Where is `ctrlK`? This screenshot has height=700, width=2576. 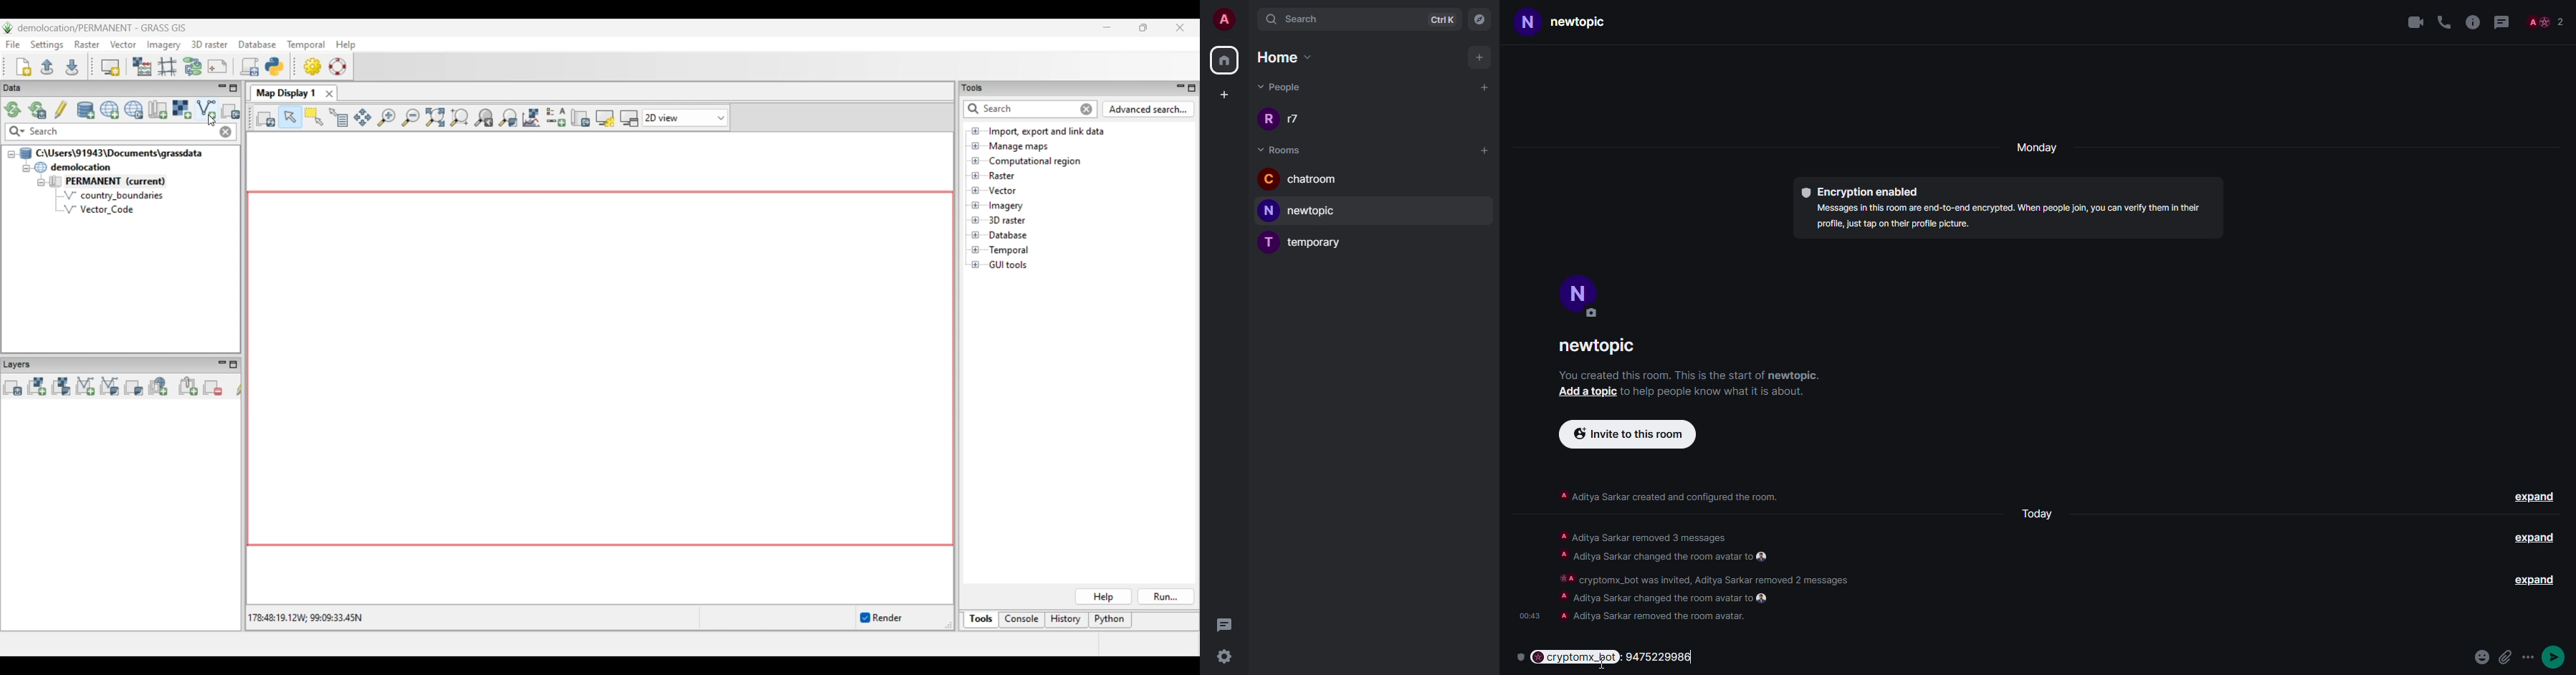
ctrlK is located at coordinates (1442, 18).